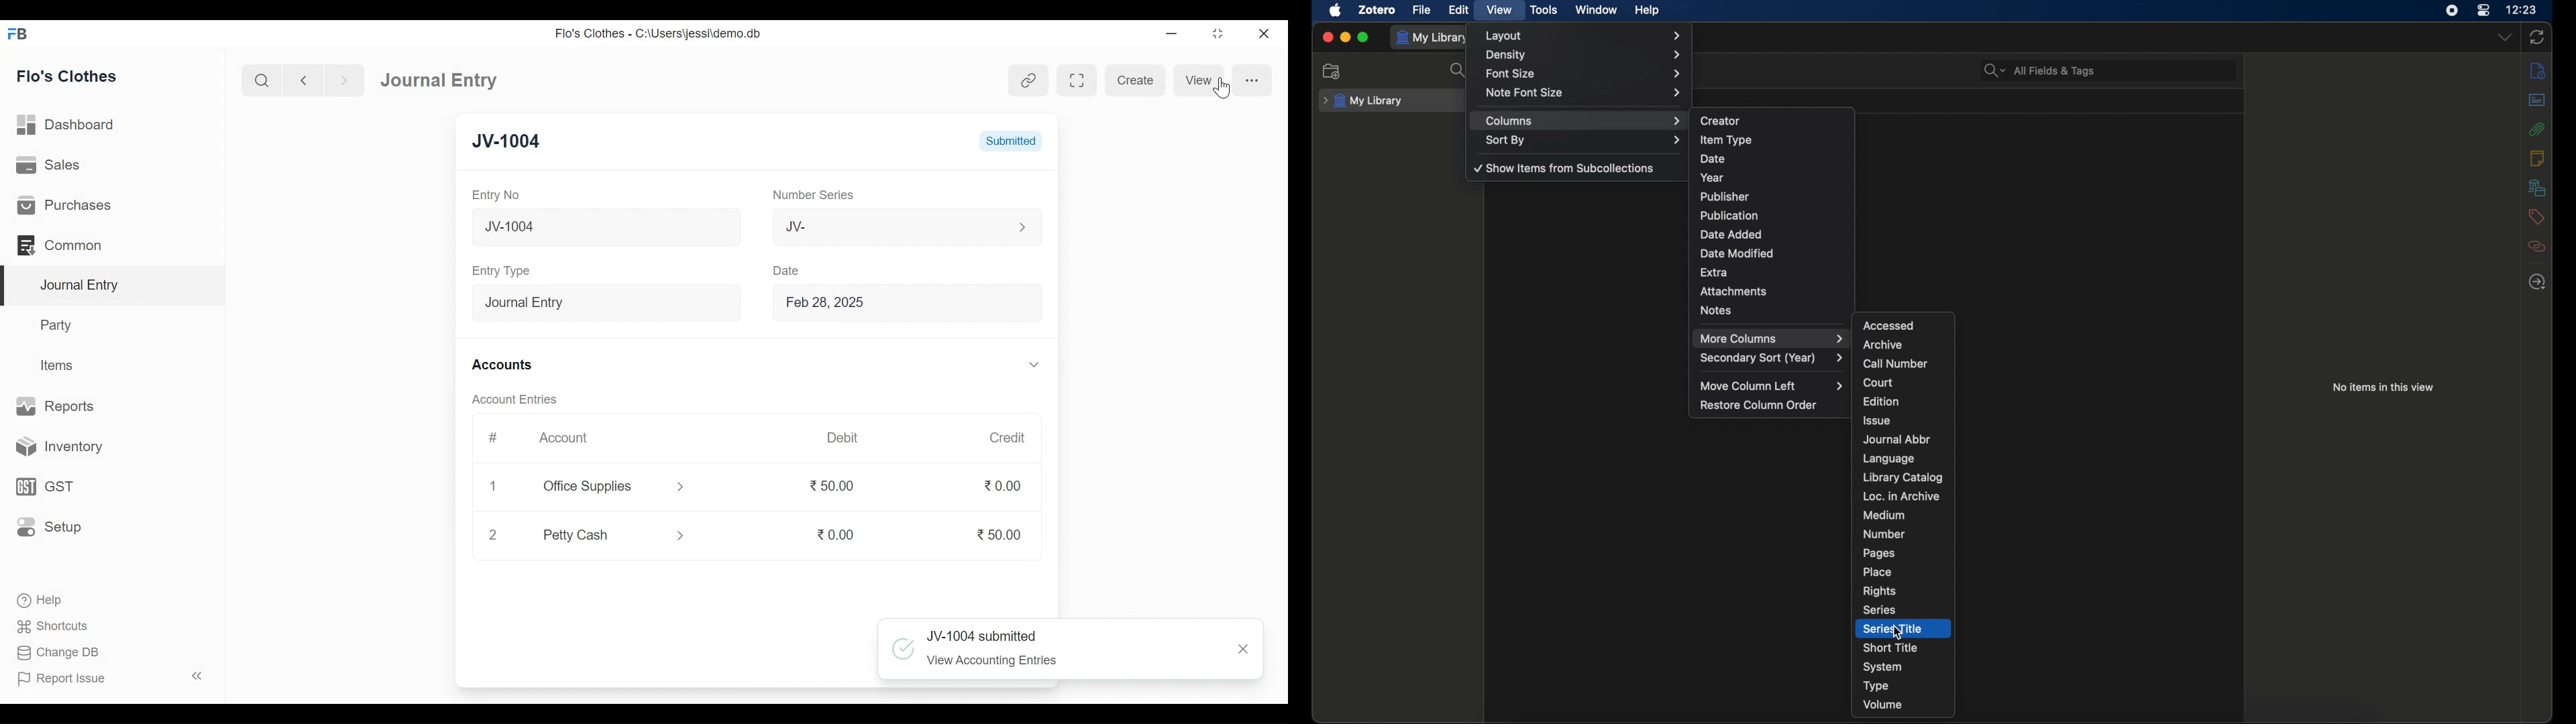 This screenshot has height=728, width=2576. I want to click on date modified, so click(1735, 253).